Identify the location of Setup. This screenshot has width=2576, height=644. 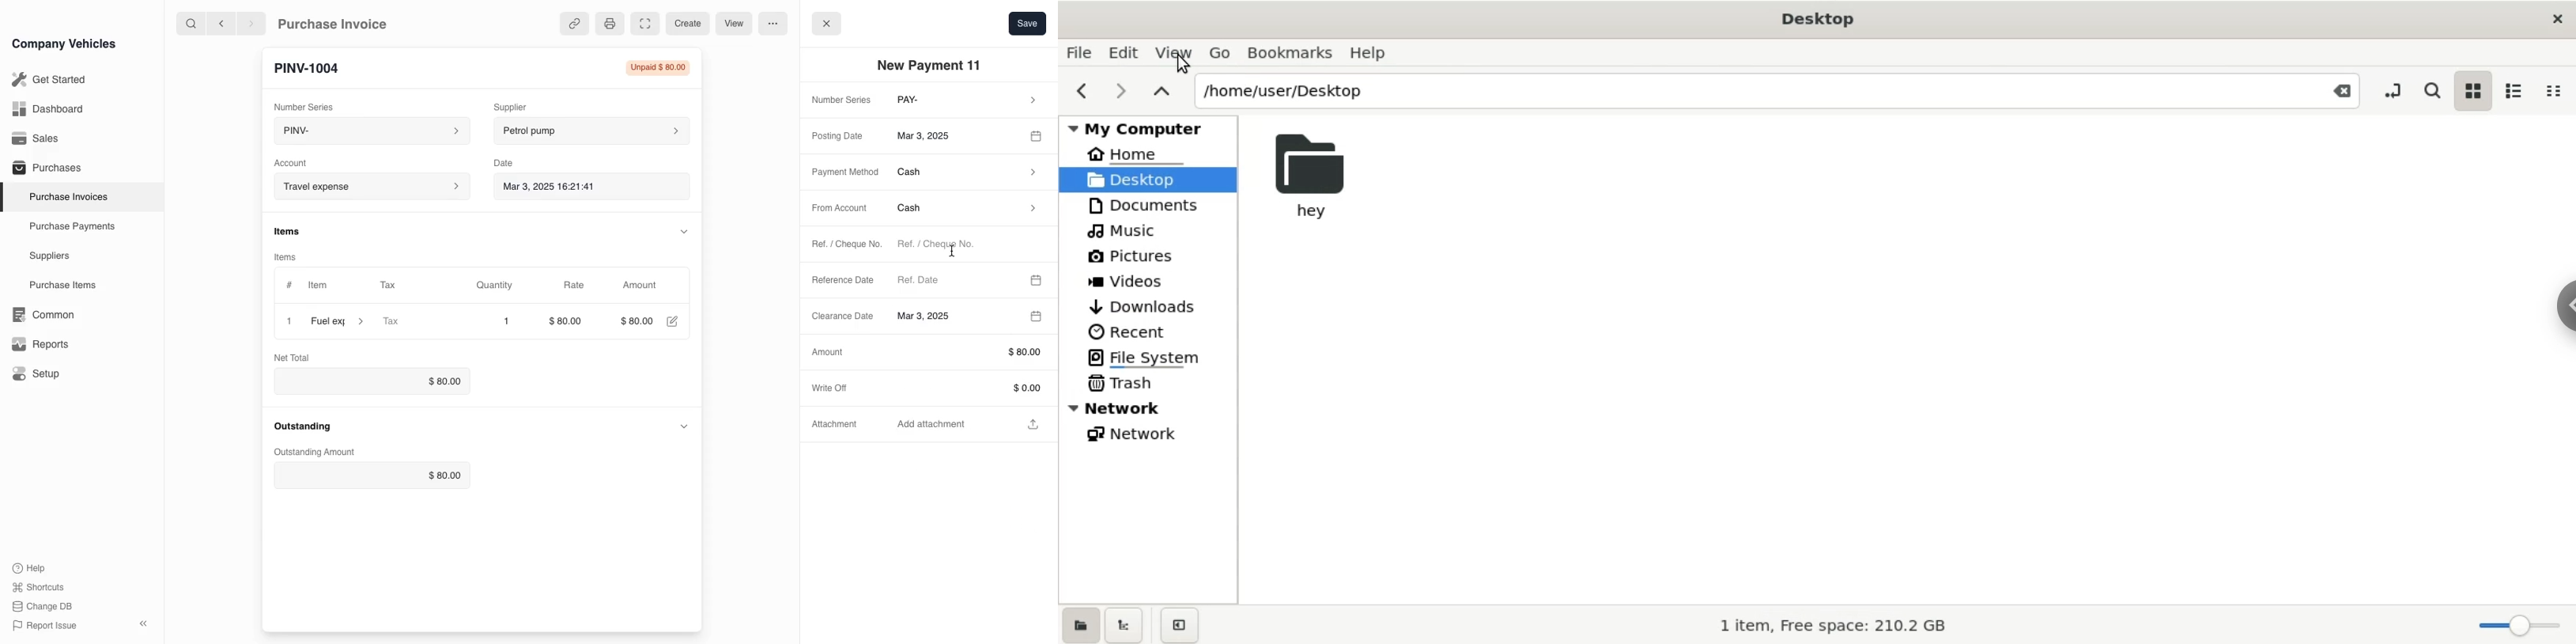
(39, 374).